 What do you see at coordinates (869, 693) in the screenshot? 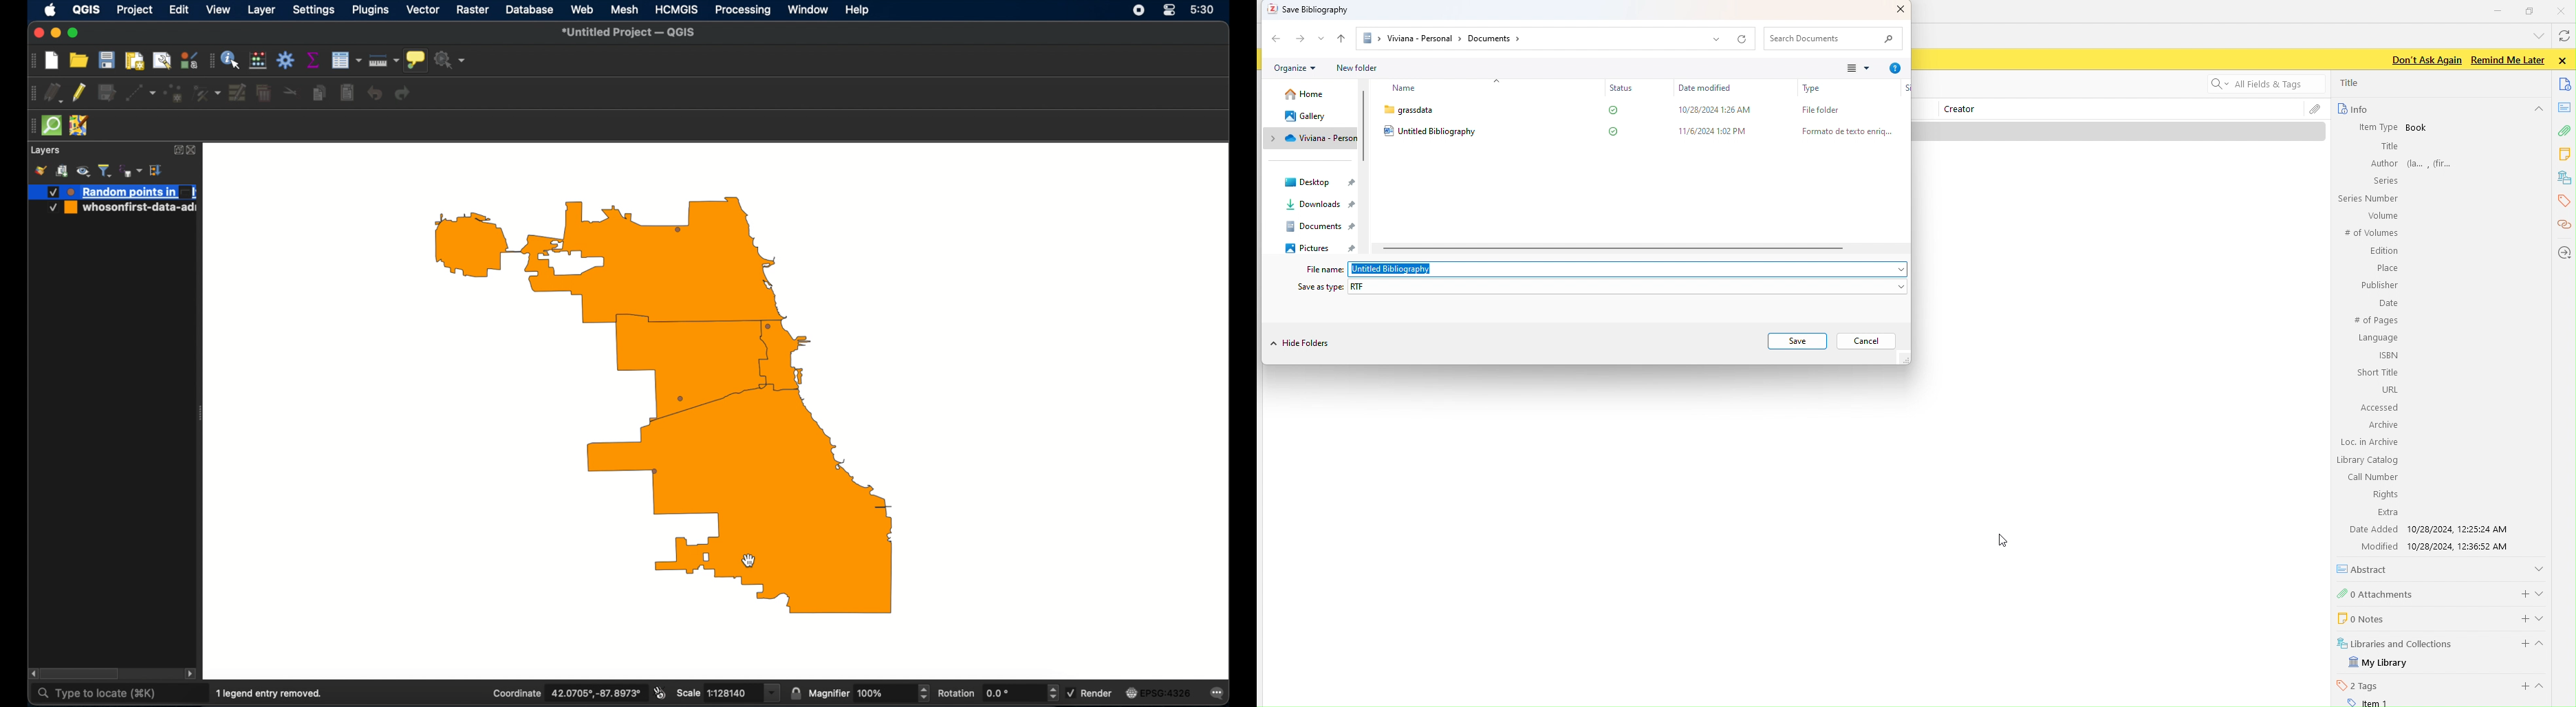
I see `magnifier` at bounding box center [869, 693].